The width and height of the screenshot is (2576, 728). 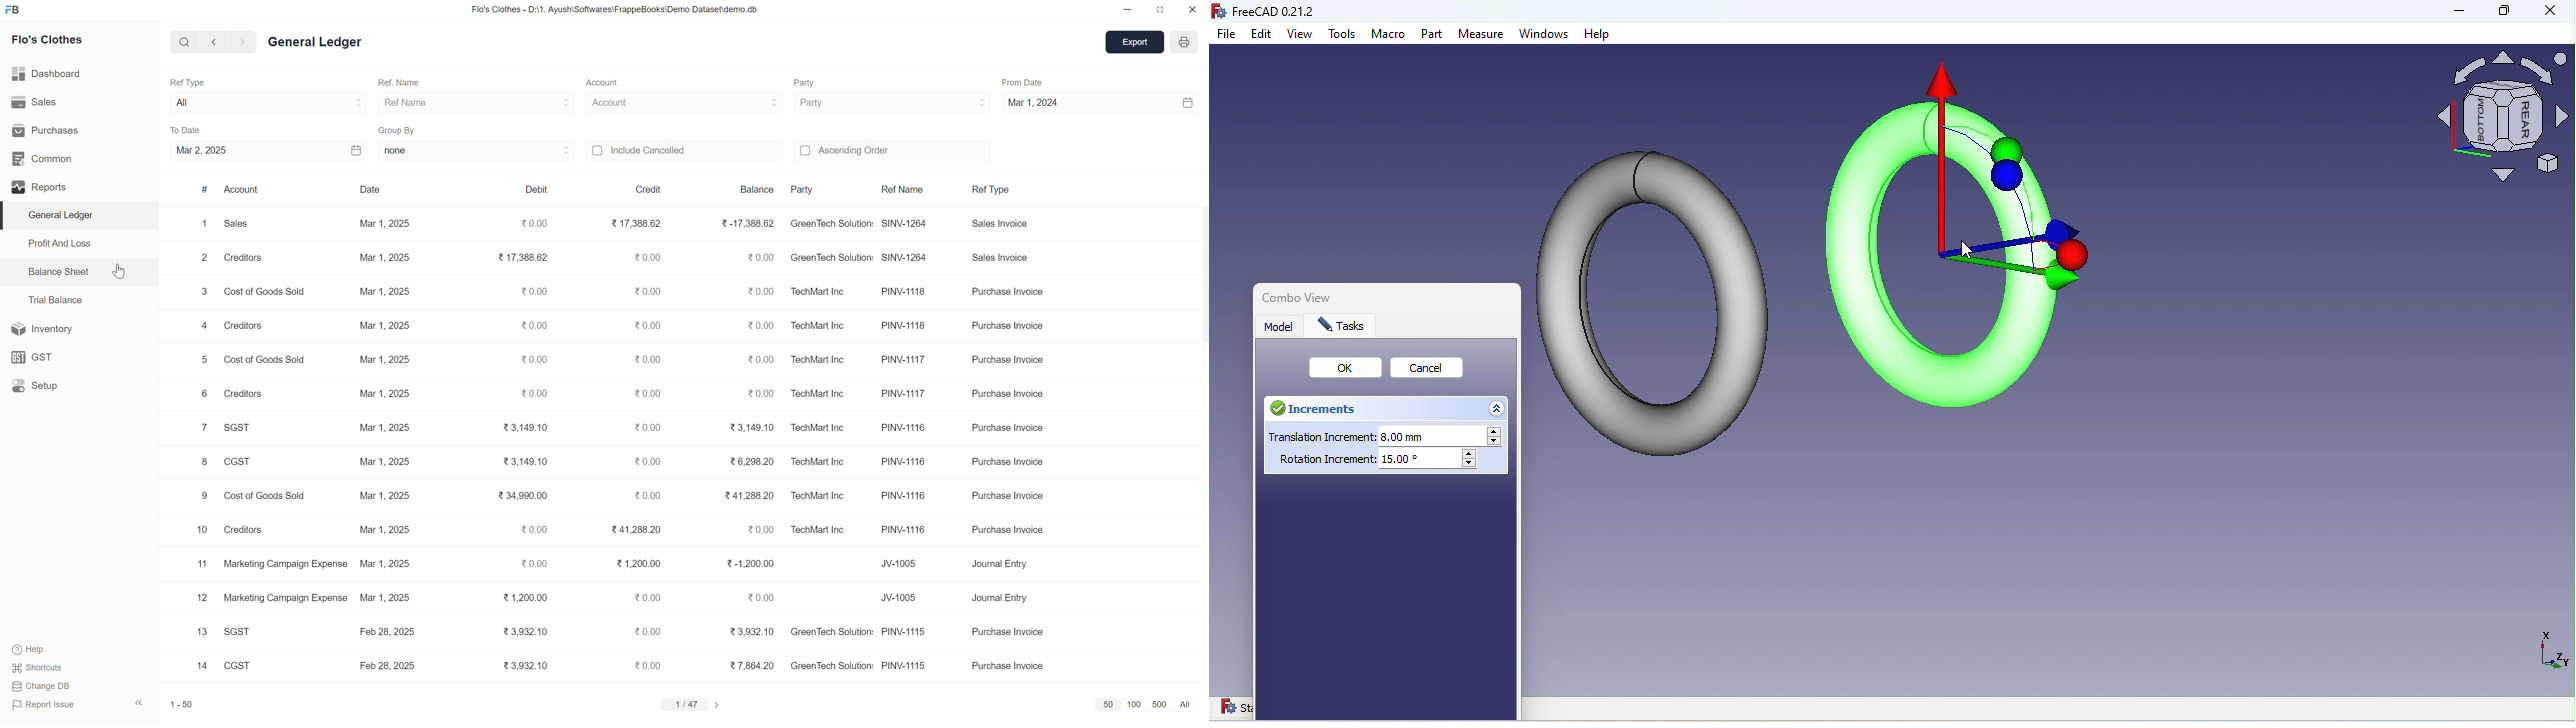 What do you see at coordinates (139, 701) in the screenshot?
I see `expand` at bounding box center [139, 701].